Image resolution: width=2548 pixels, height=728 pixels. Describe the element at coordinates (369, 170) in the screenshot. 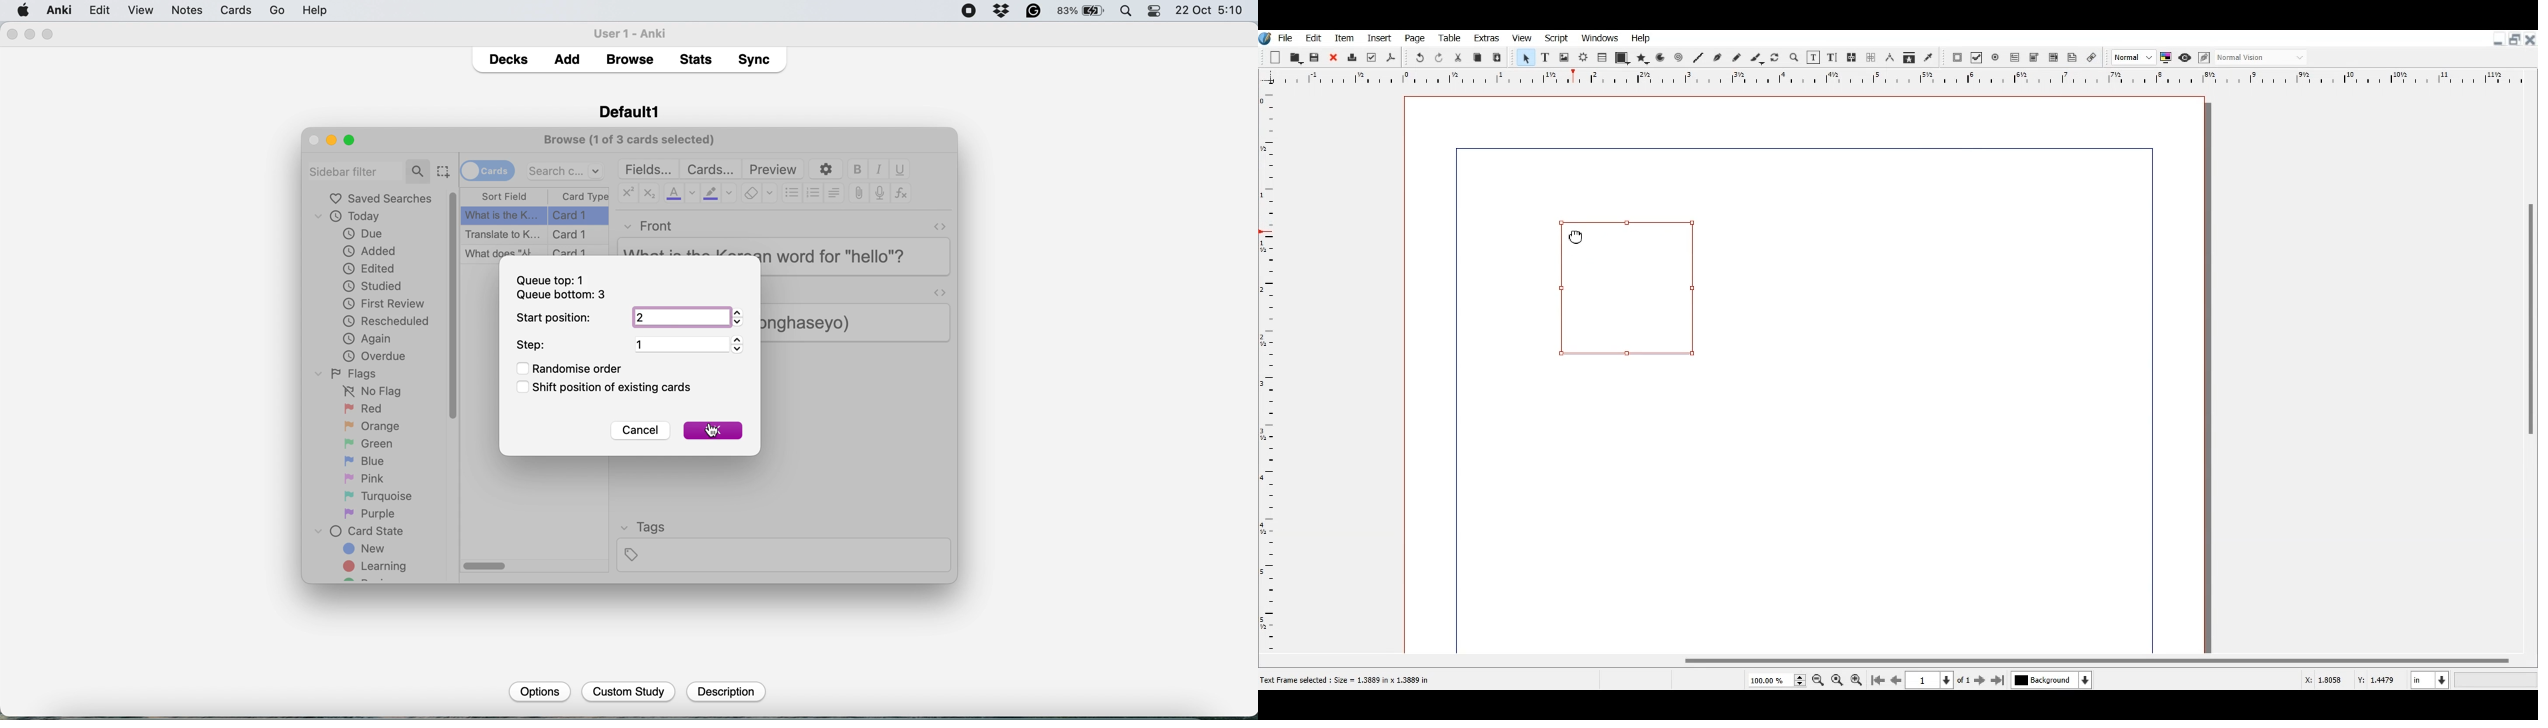

I see `search bar` at that location.